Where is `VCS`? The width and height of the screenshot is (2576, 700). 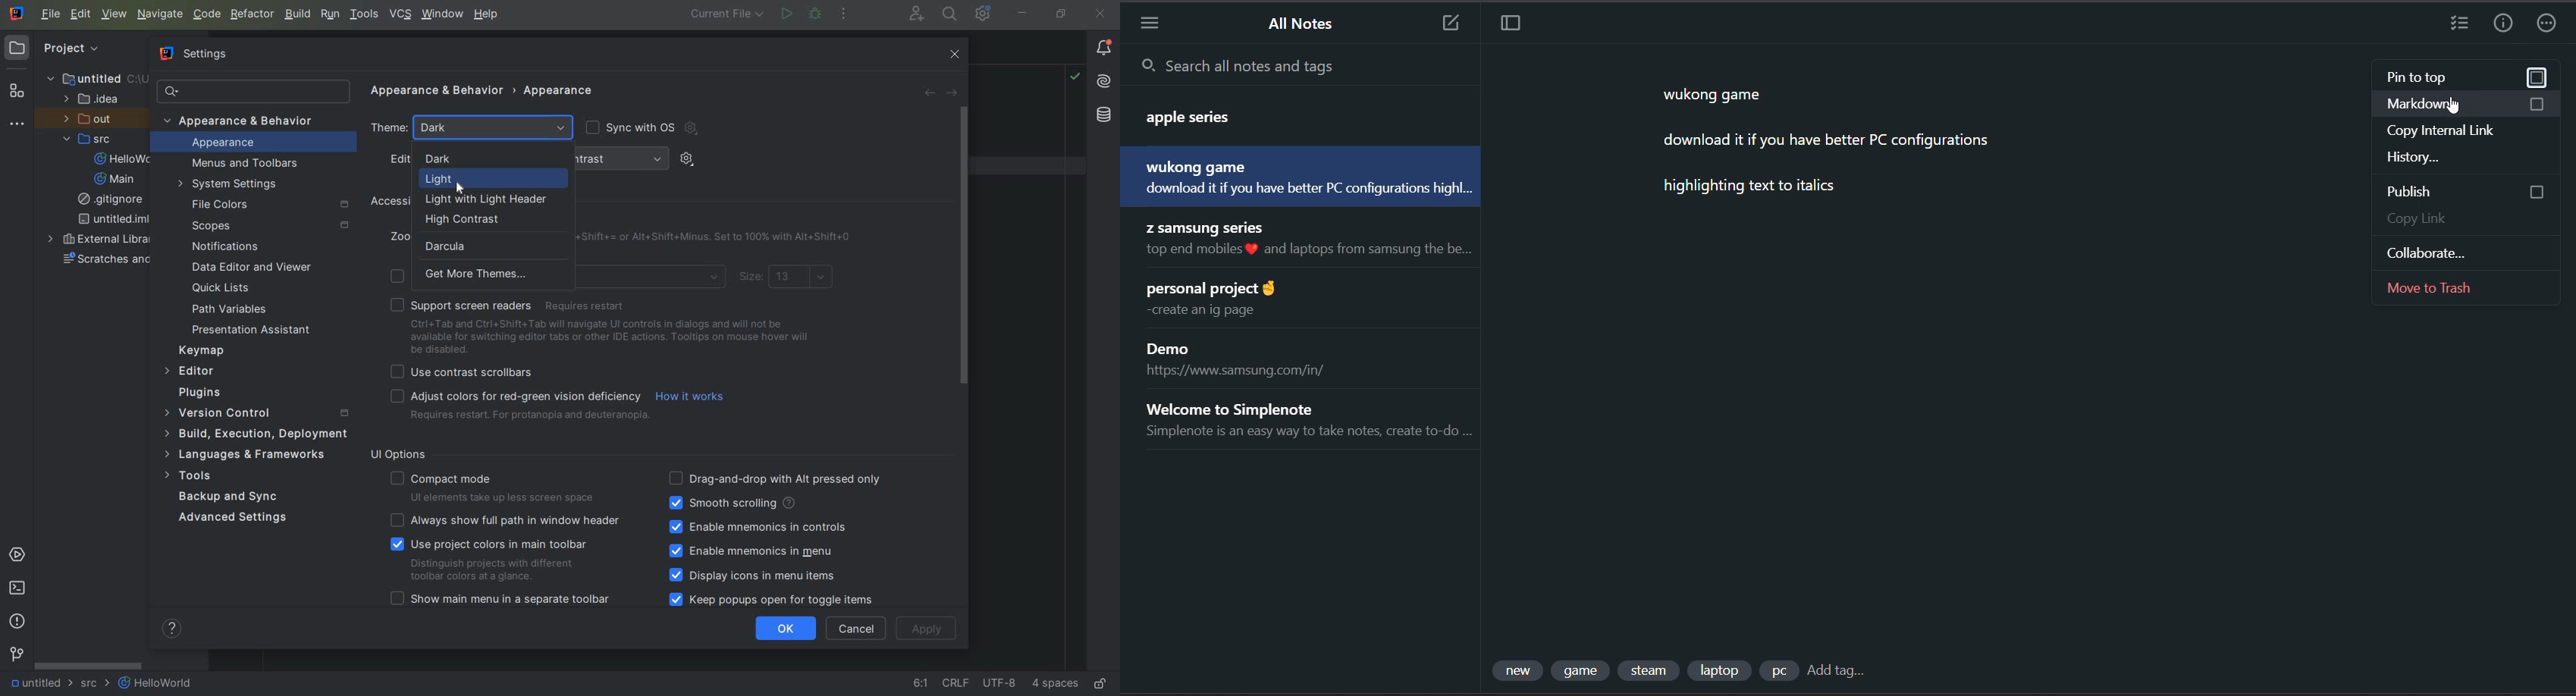 VCS is located at coordinates (400, 15).